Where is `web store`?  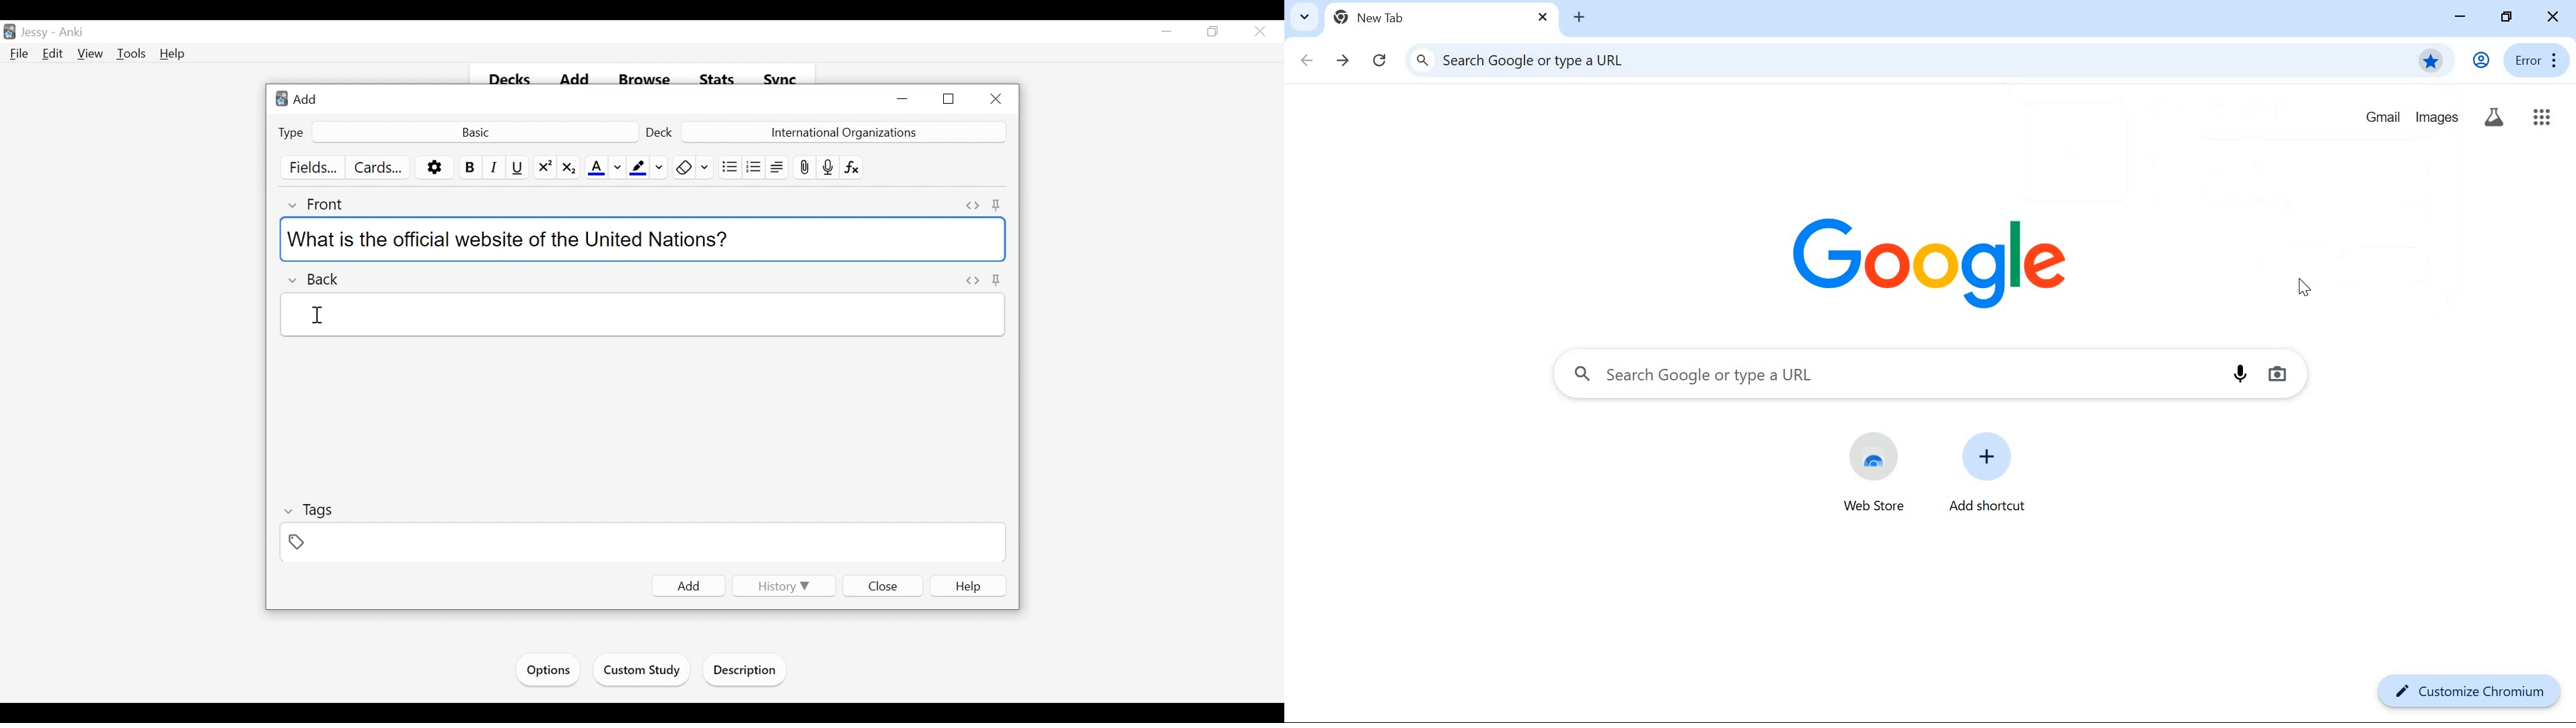
web store is located at coordinates (1875, 476).